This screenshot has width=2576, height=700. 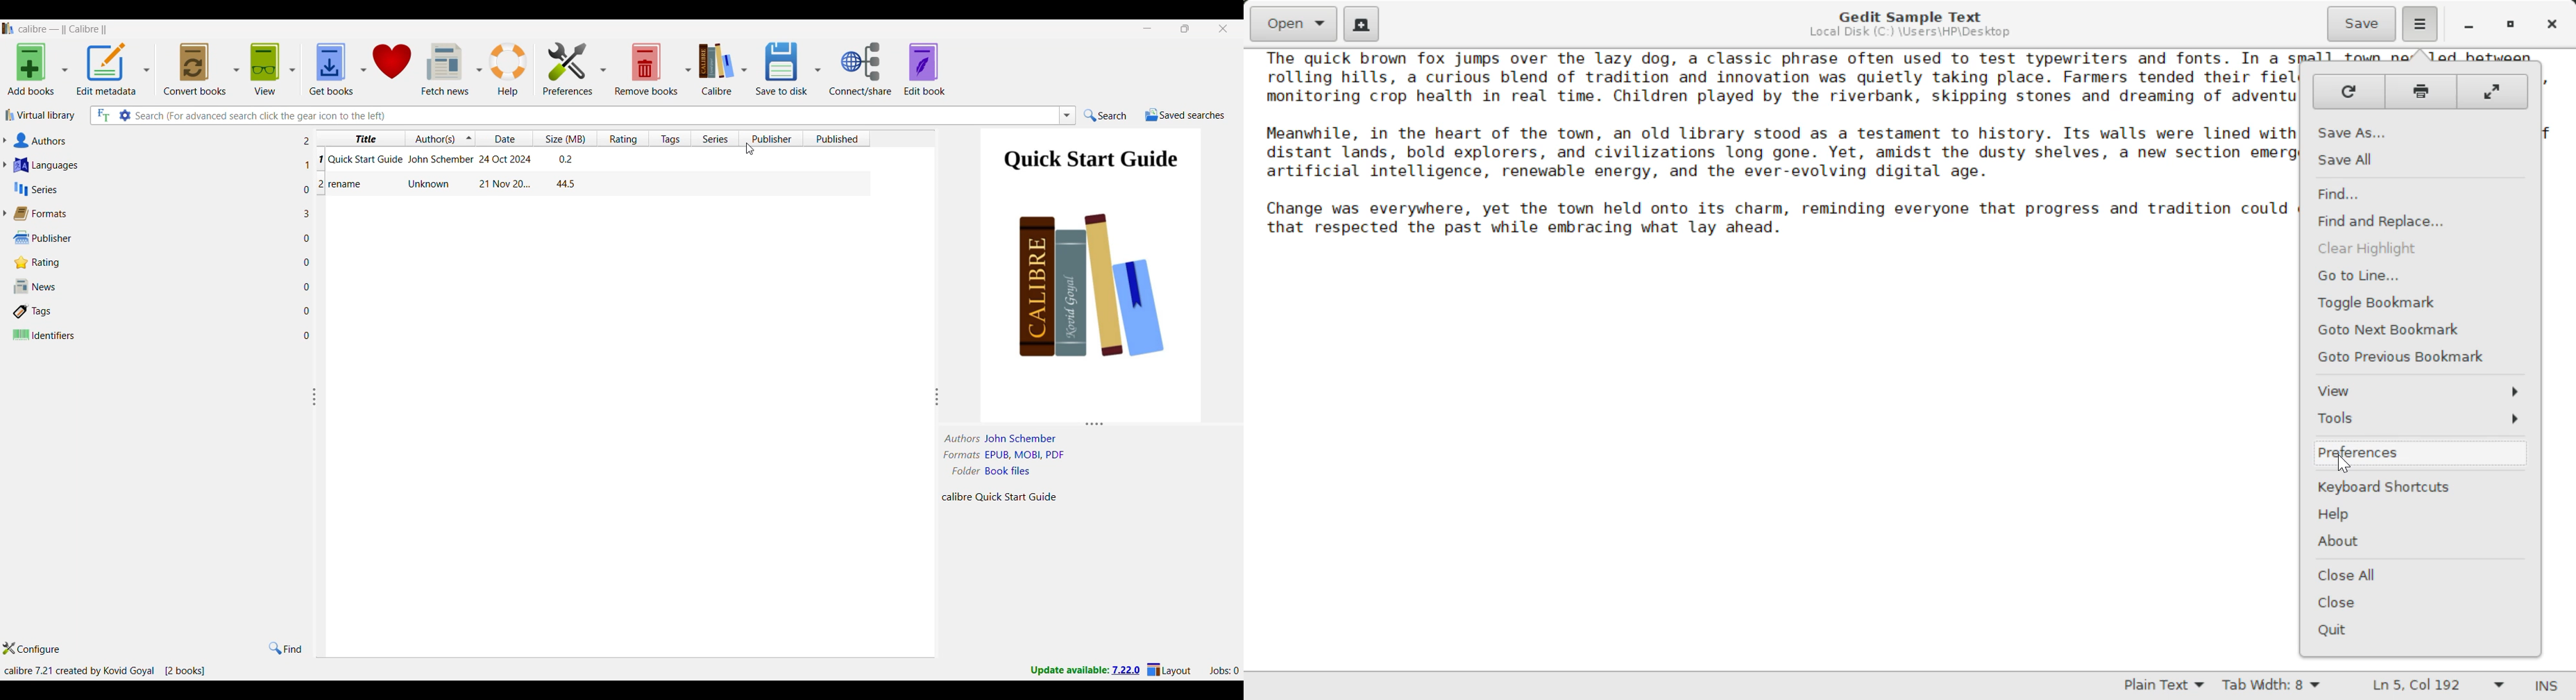 What do you see at coordinates (722, 68) in the screenshot?
I see `Calibre settings` at bounding box center [722, 68].